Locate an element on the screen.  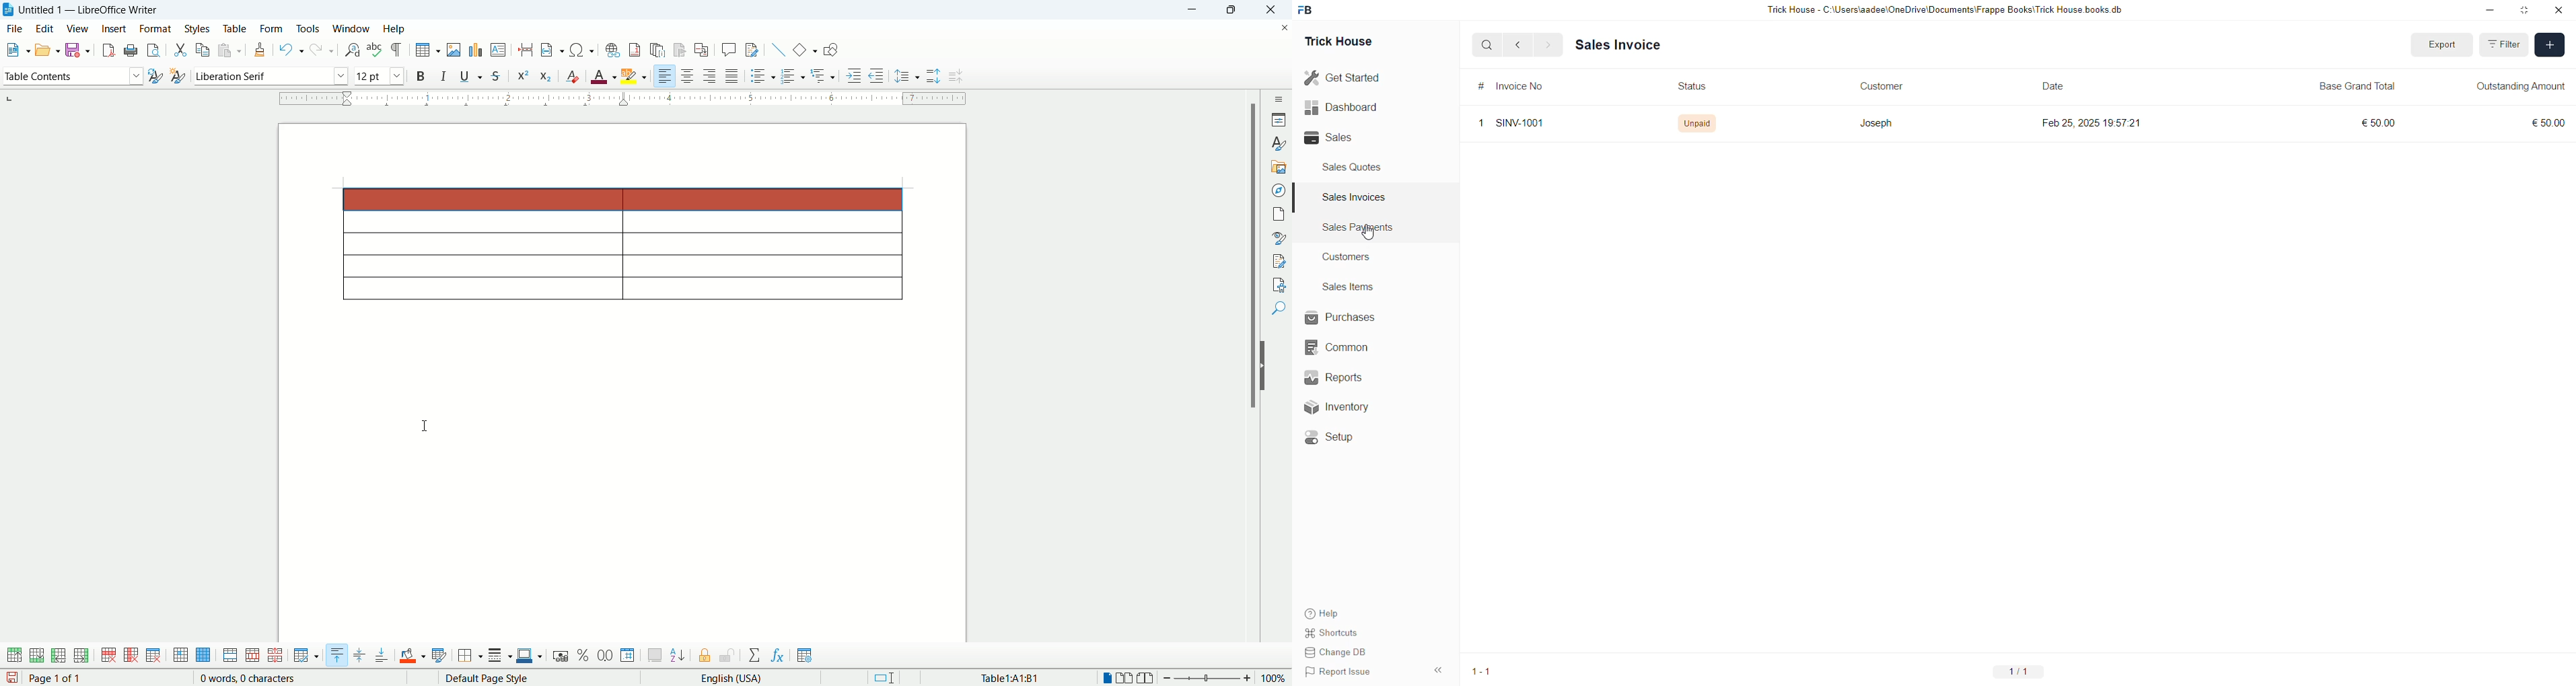
optimize size is located at coordinates (307, 656).